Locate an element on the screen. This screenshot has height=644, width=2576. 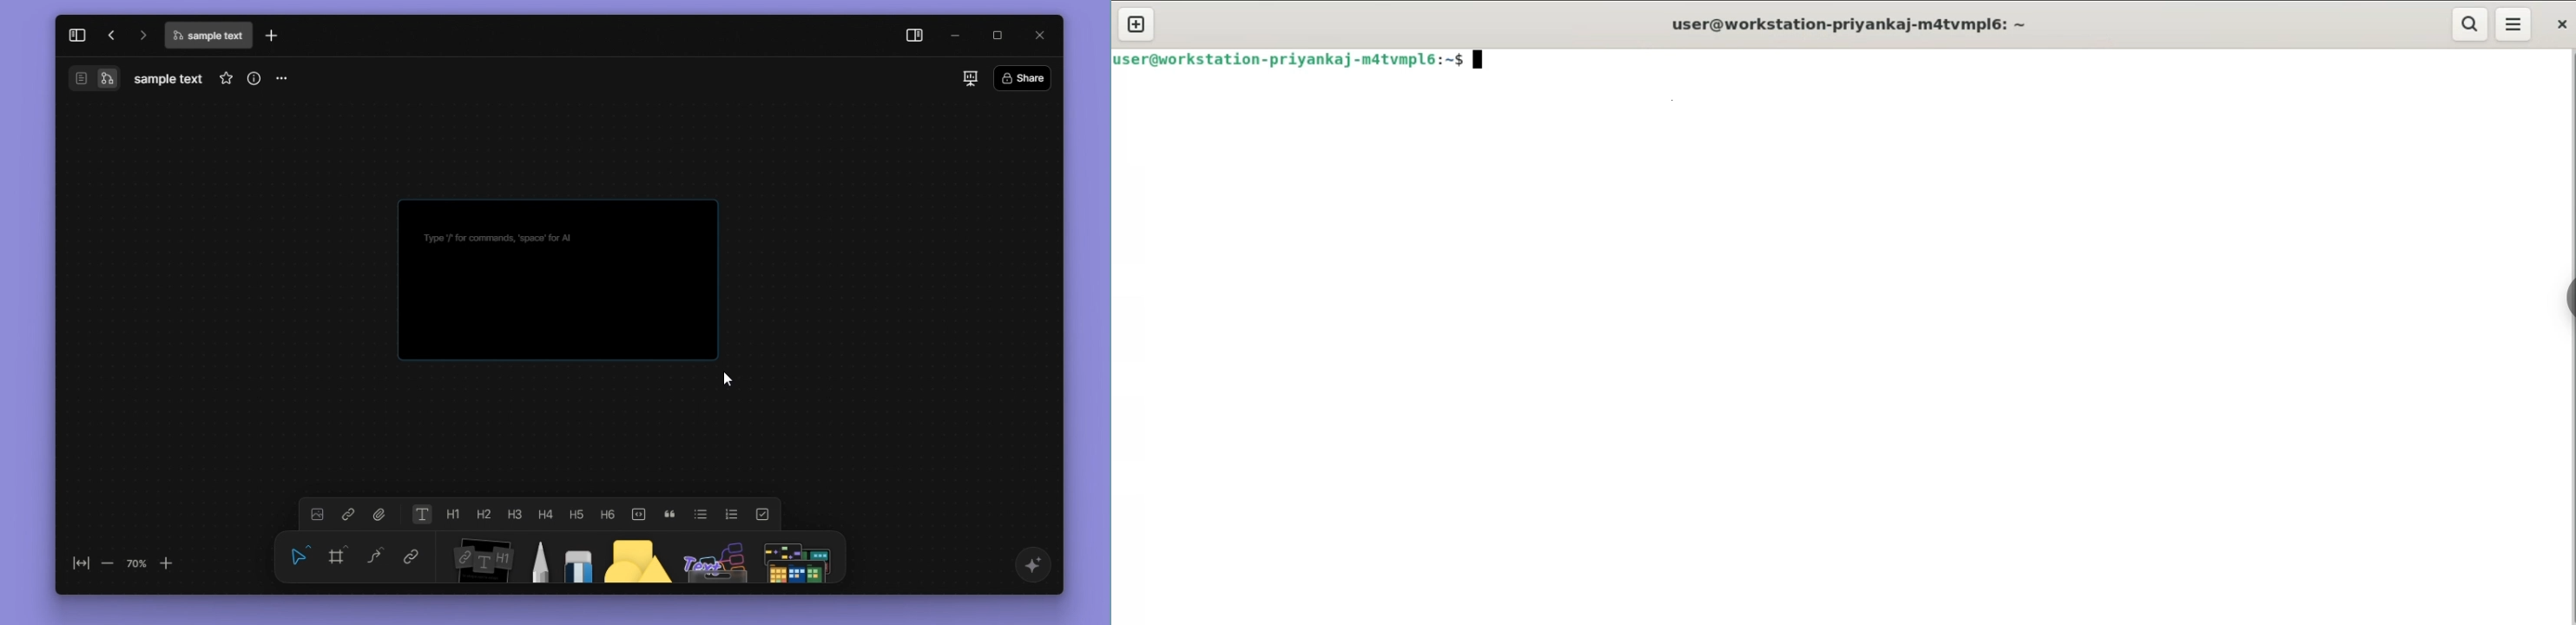
user@workstation-priyankaj-matvmpl6:~$ is located at coordinates (1306, 63).